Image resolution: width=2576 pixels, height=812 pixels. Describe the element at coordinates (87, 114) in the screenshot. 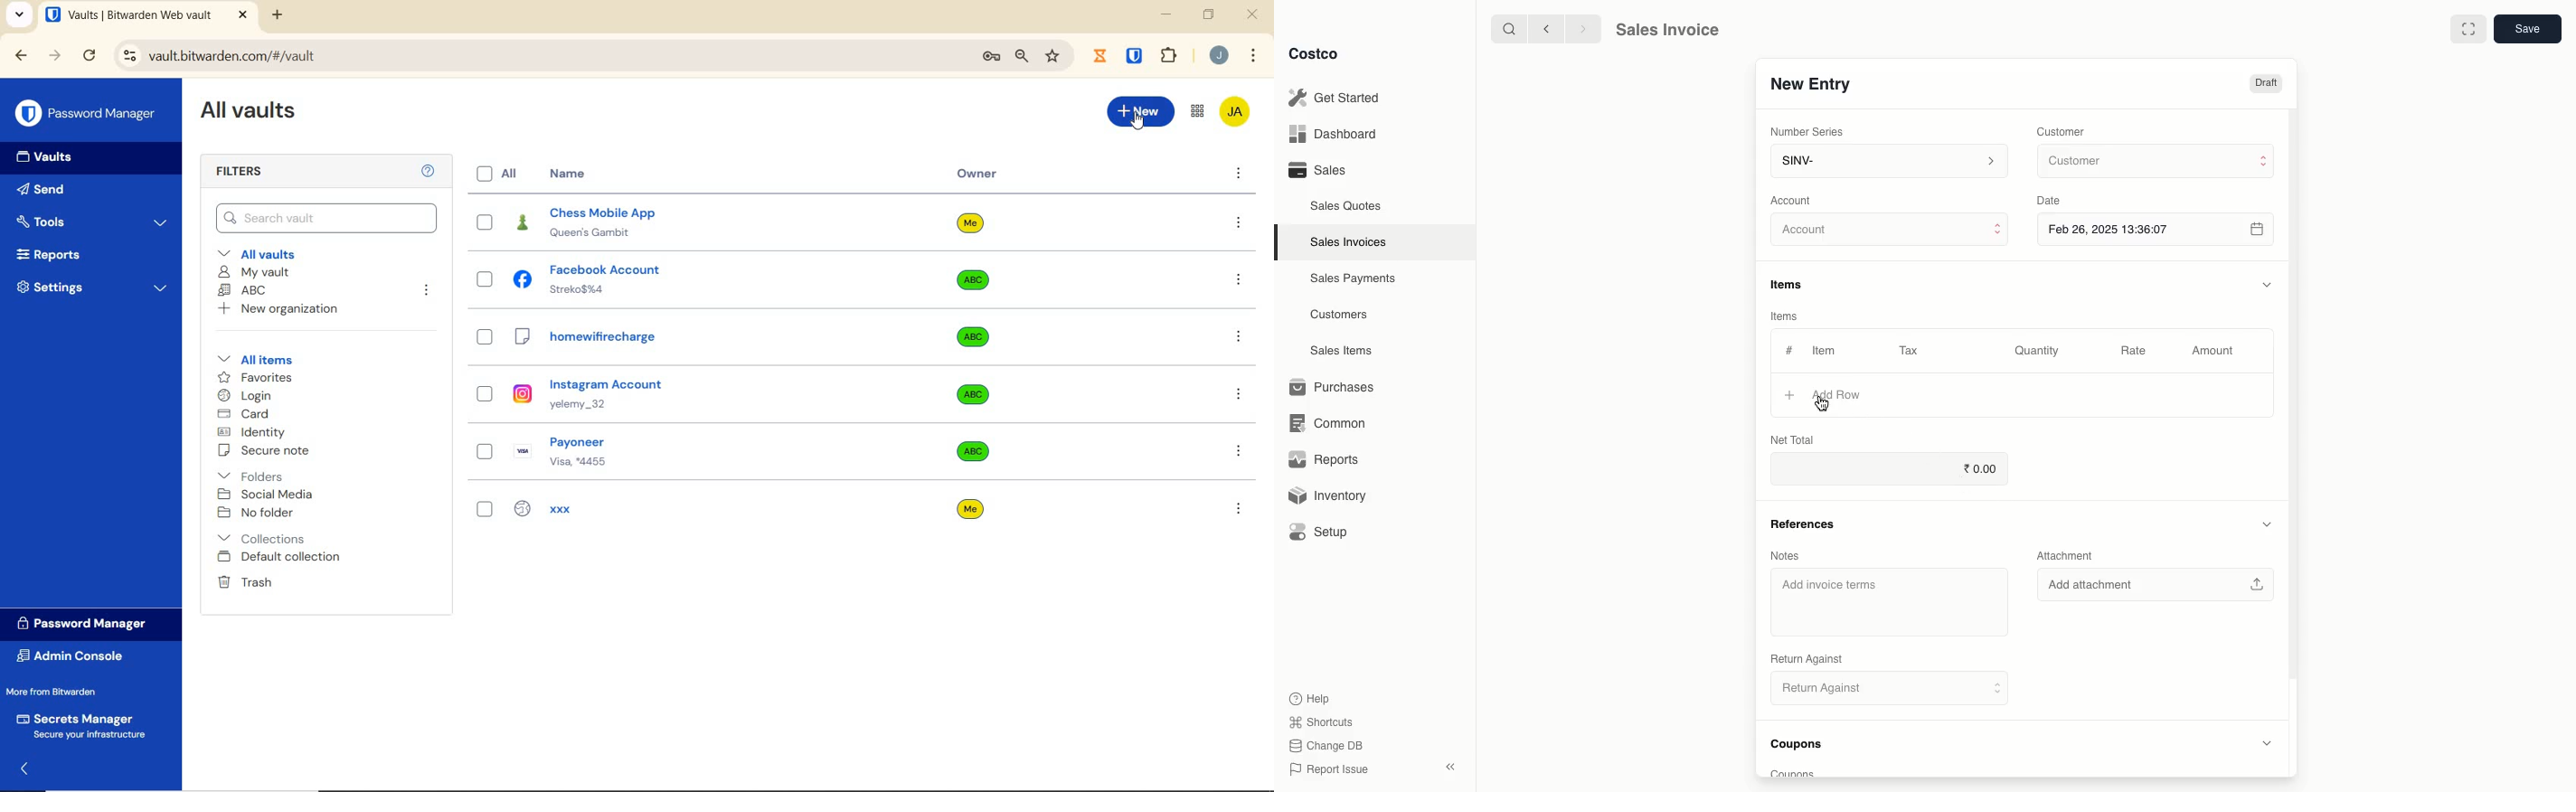

I see `Password Manager` at that location.